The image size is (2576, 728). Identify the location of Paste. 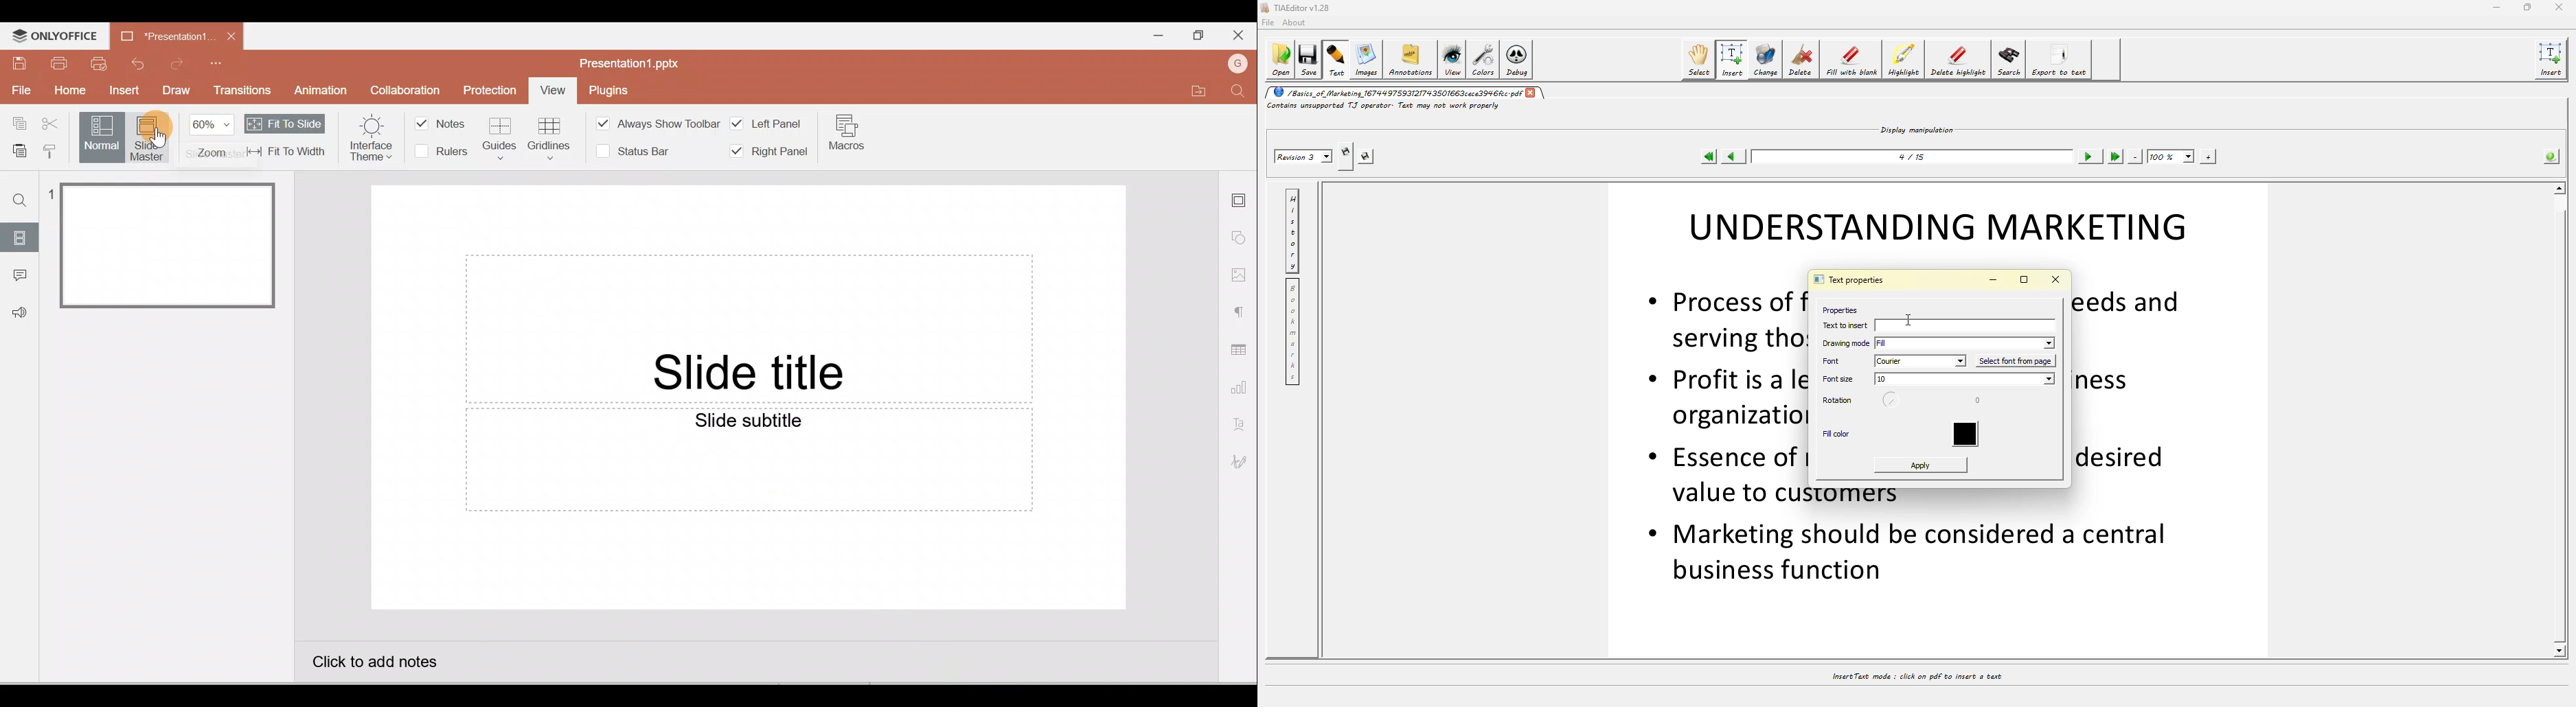
(16, 149).